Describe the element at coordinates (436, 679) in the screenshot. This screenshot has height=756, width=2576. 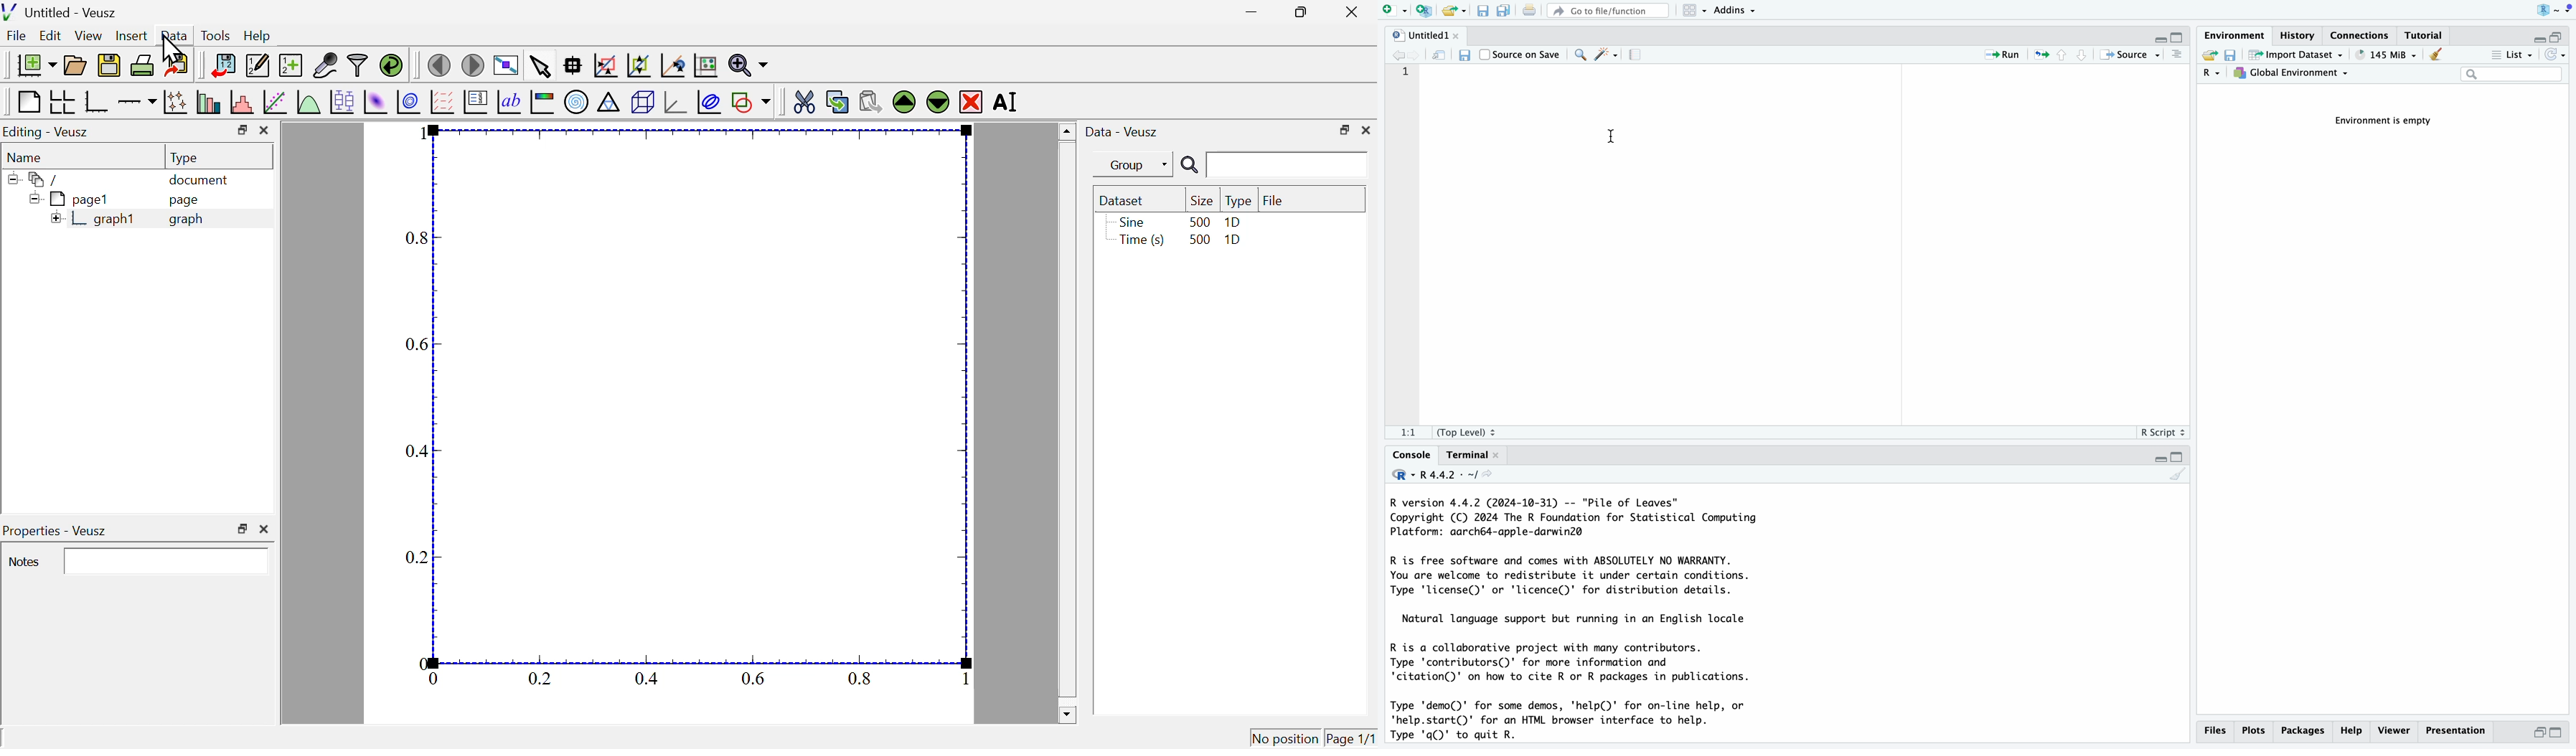
I see `0` at that location.